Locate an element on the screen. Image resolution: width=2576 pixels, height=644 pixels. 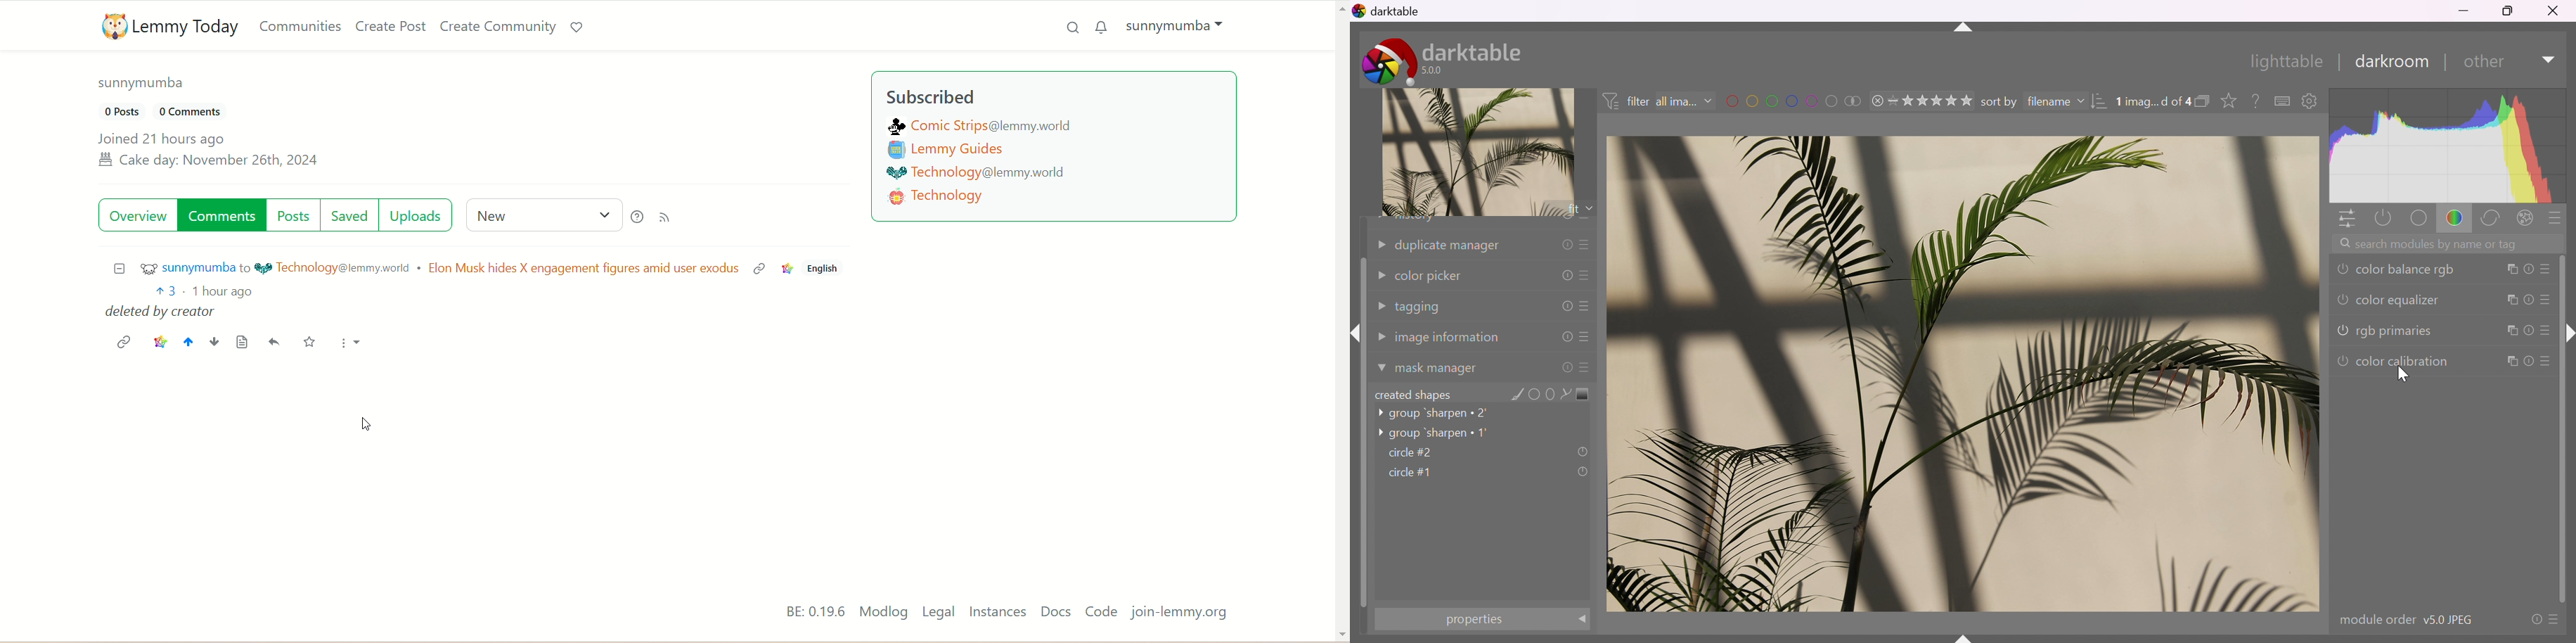
add circle is located at coordinates (1534, 394).